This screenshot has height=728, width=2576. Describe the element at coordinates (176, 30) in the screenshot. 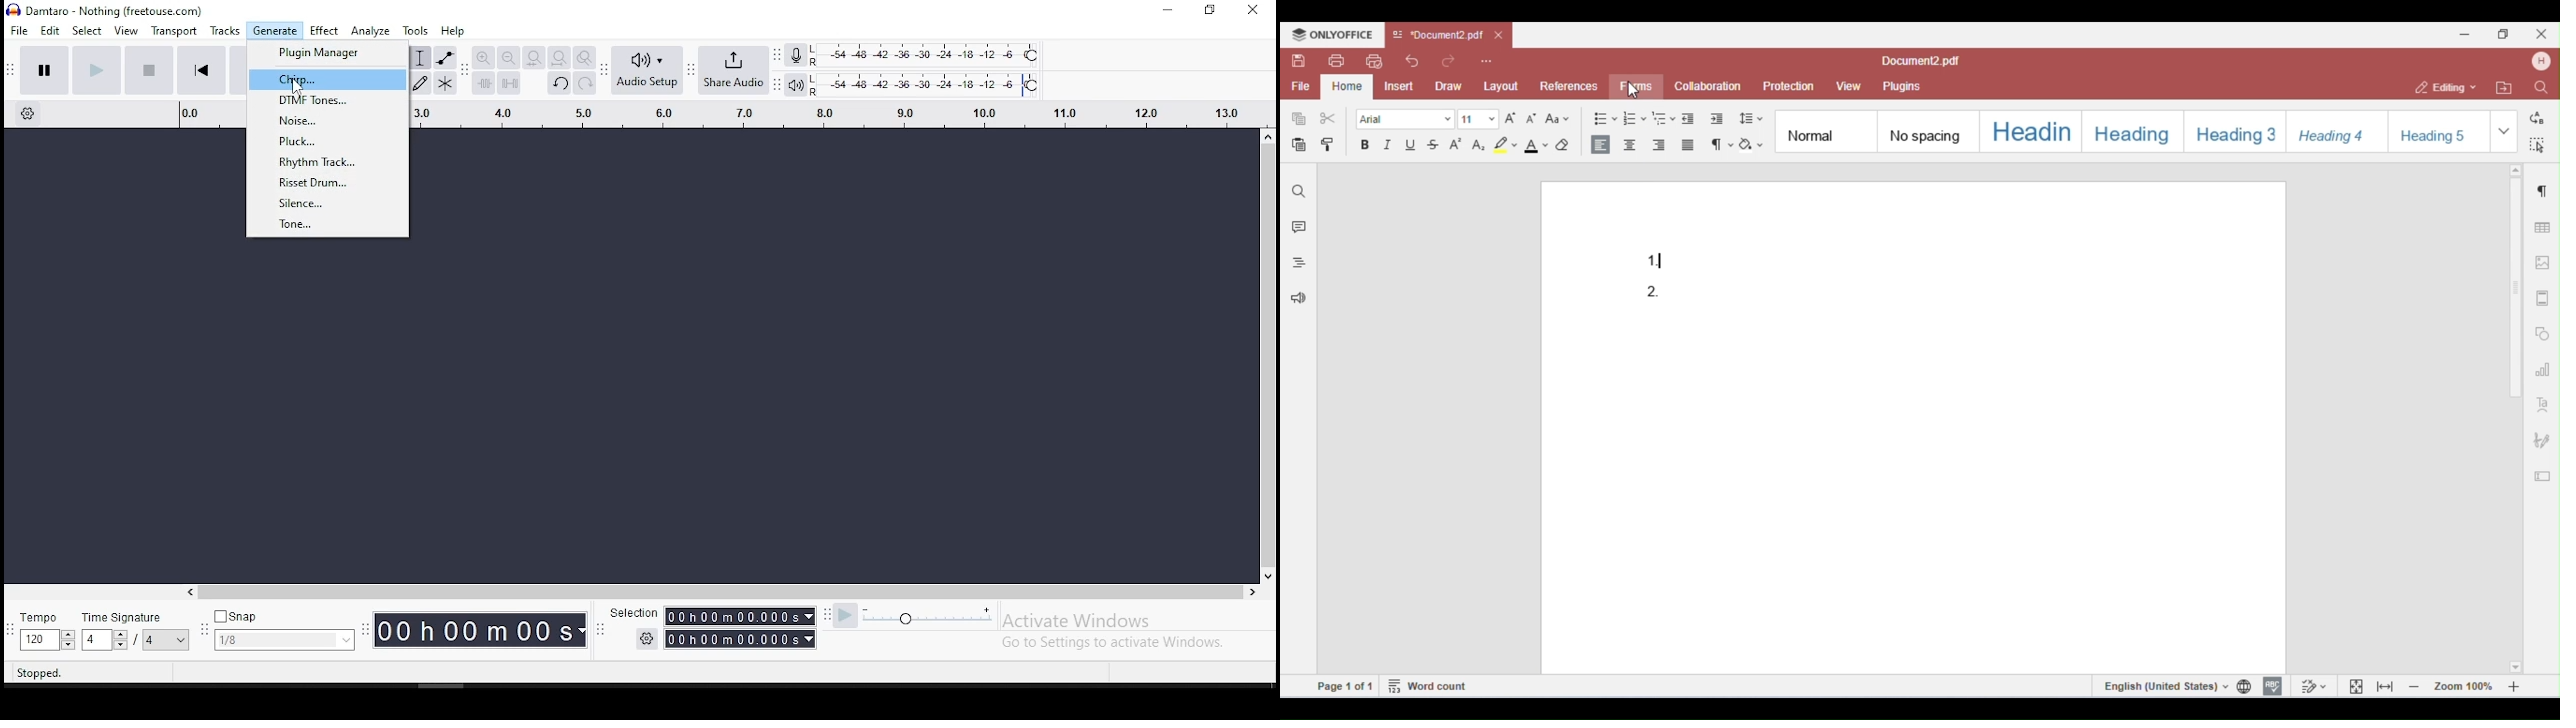

I see `transport` at that location.